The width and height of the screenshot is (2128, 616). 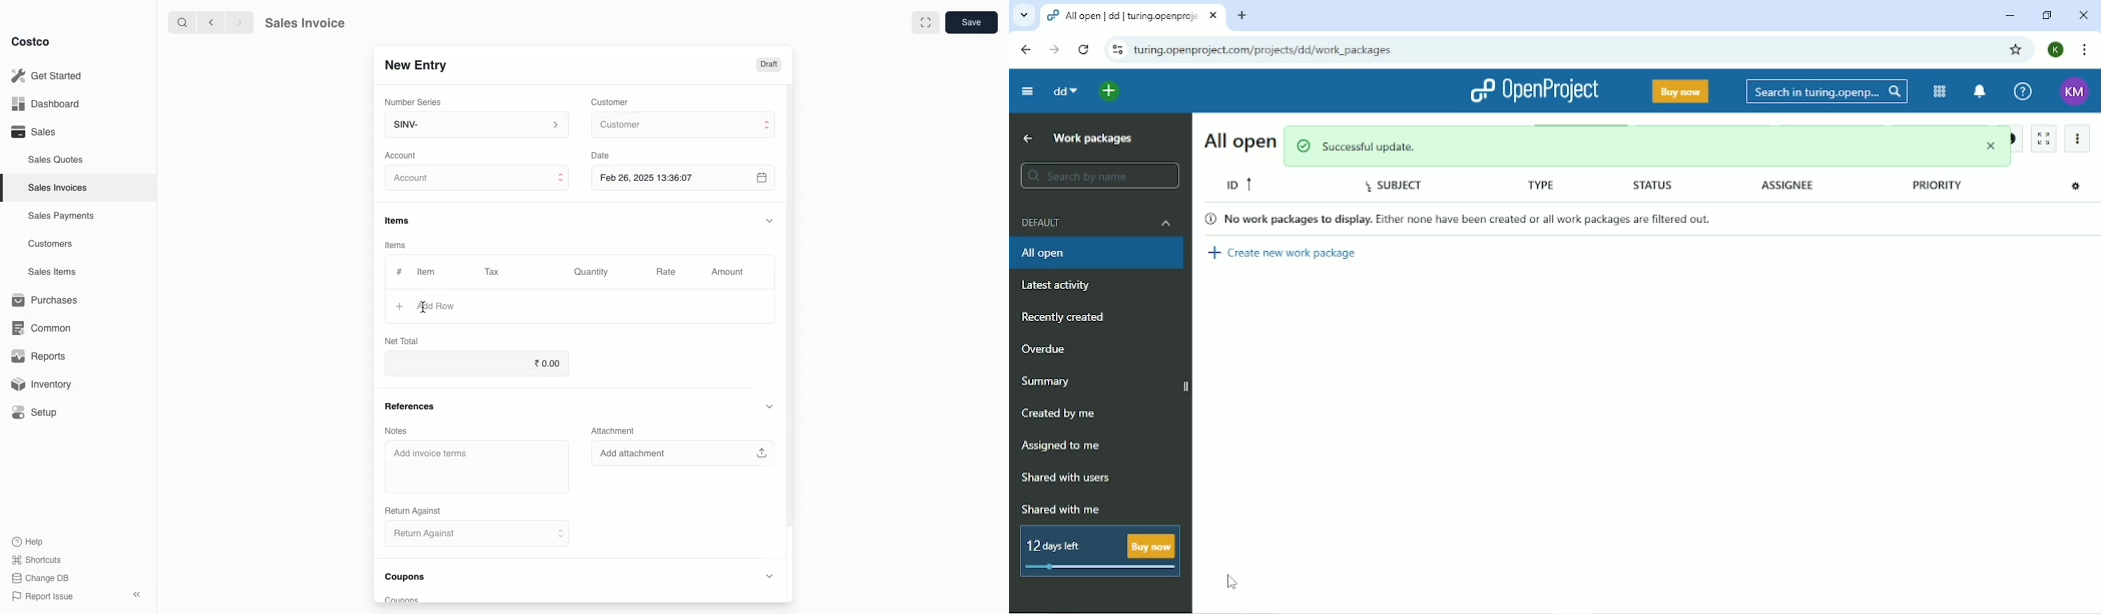 What do you see at coordinates (612, 101) in the screenshot?
I see `Customer` at bounding box center [612, 101].